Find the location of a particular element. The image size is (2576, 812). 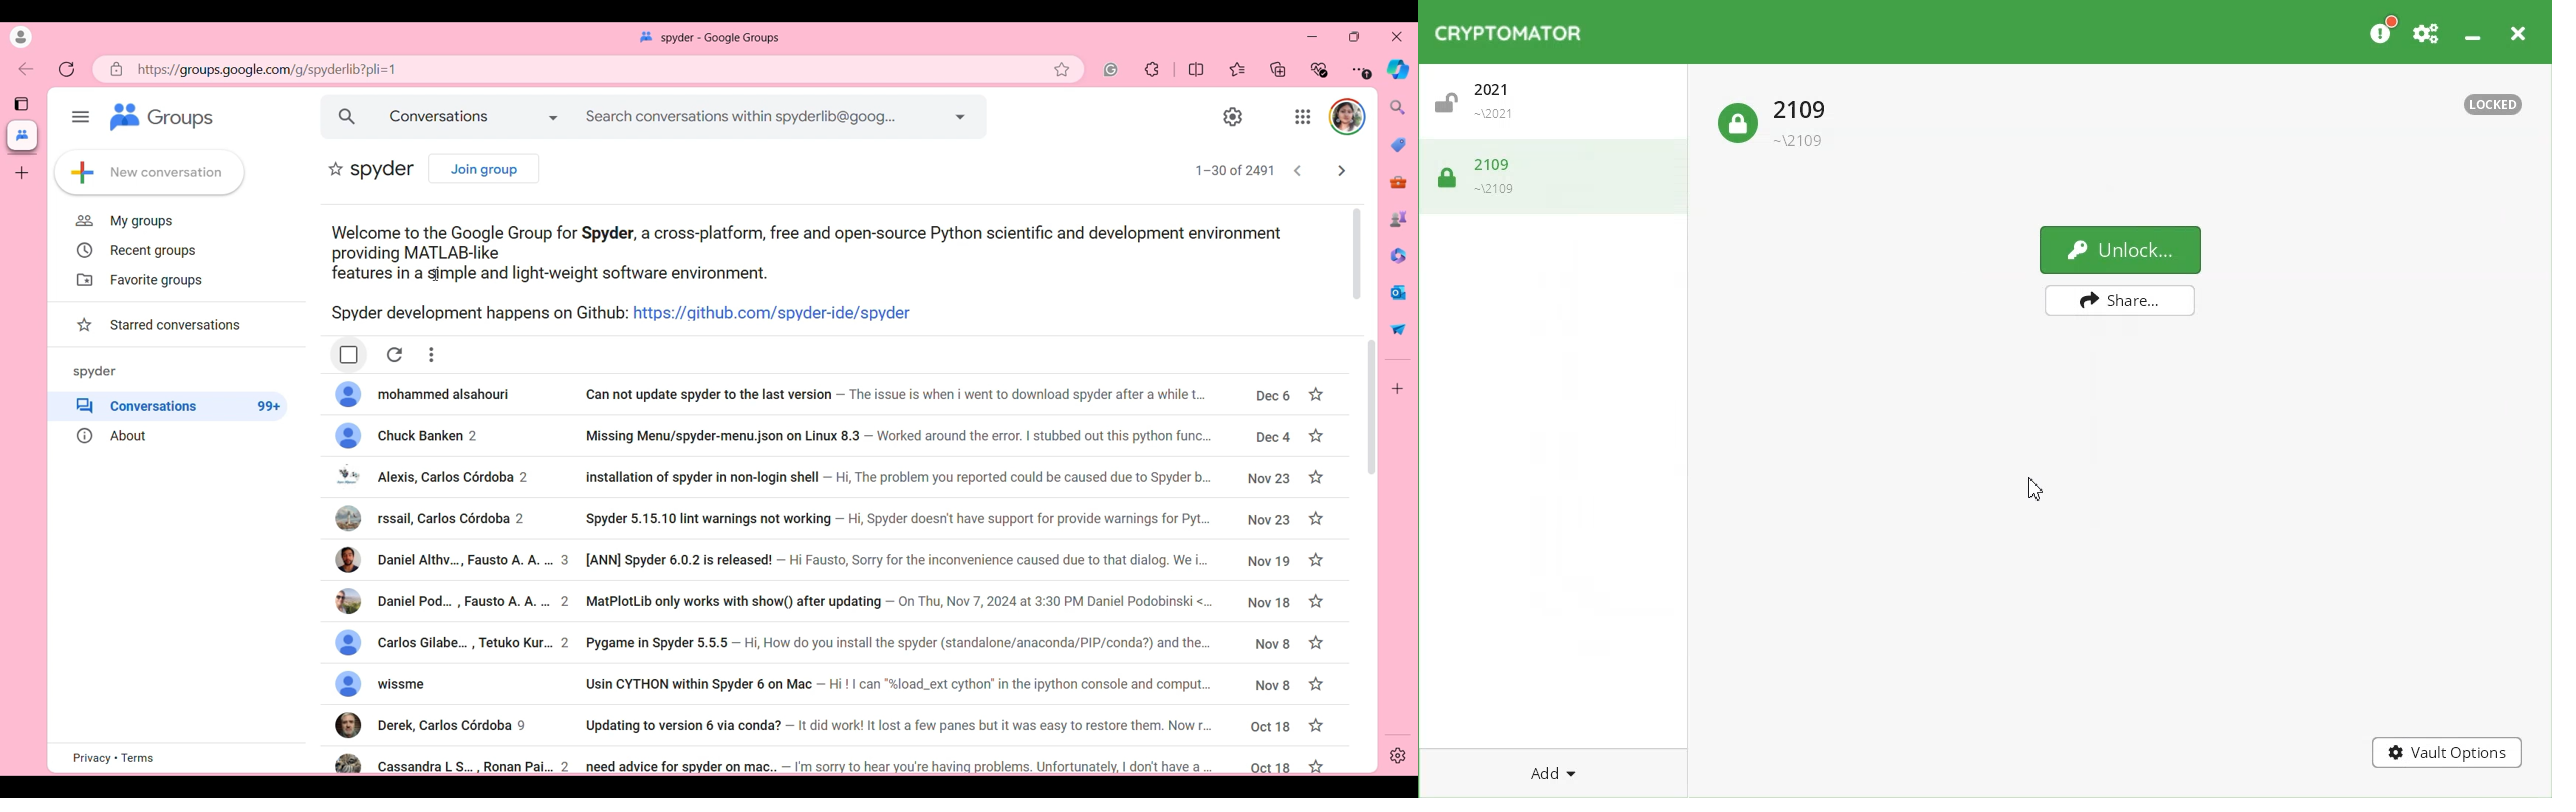

More is located at coordinates (432, 355).